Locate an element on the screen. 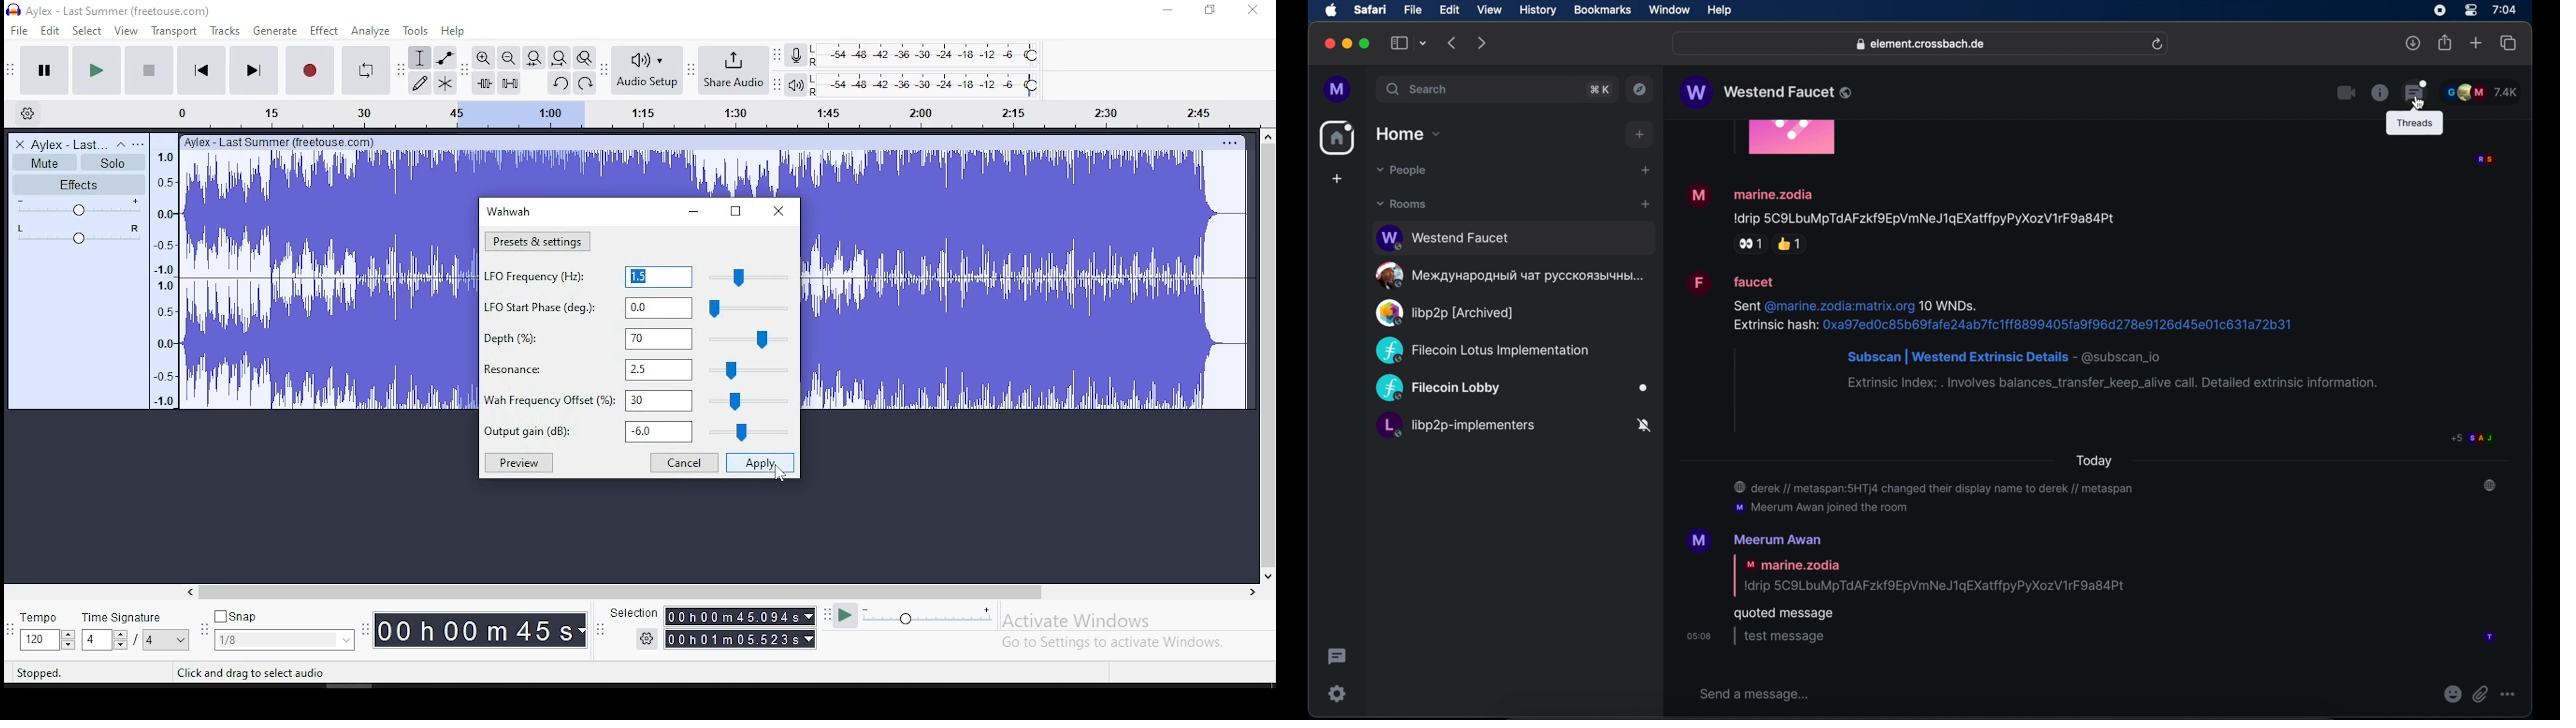  close window is located at coordinates (775, 210).